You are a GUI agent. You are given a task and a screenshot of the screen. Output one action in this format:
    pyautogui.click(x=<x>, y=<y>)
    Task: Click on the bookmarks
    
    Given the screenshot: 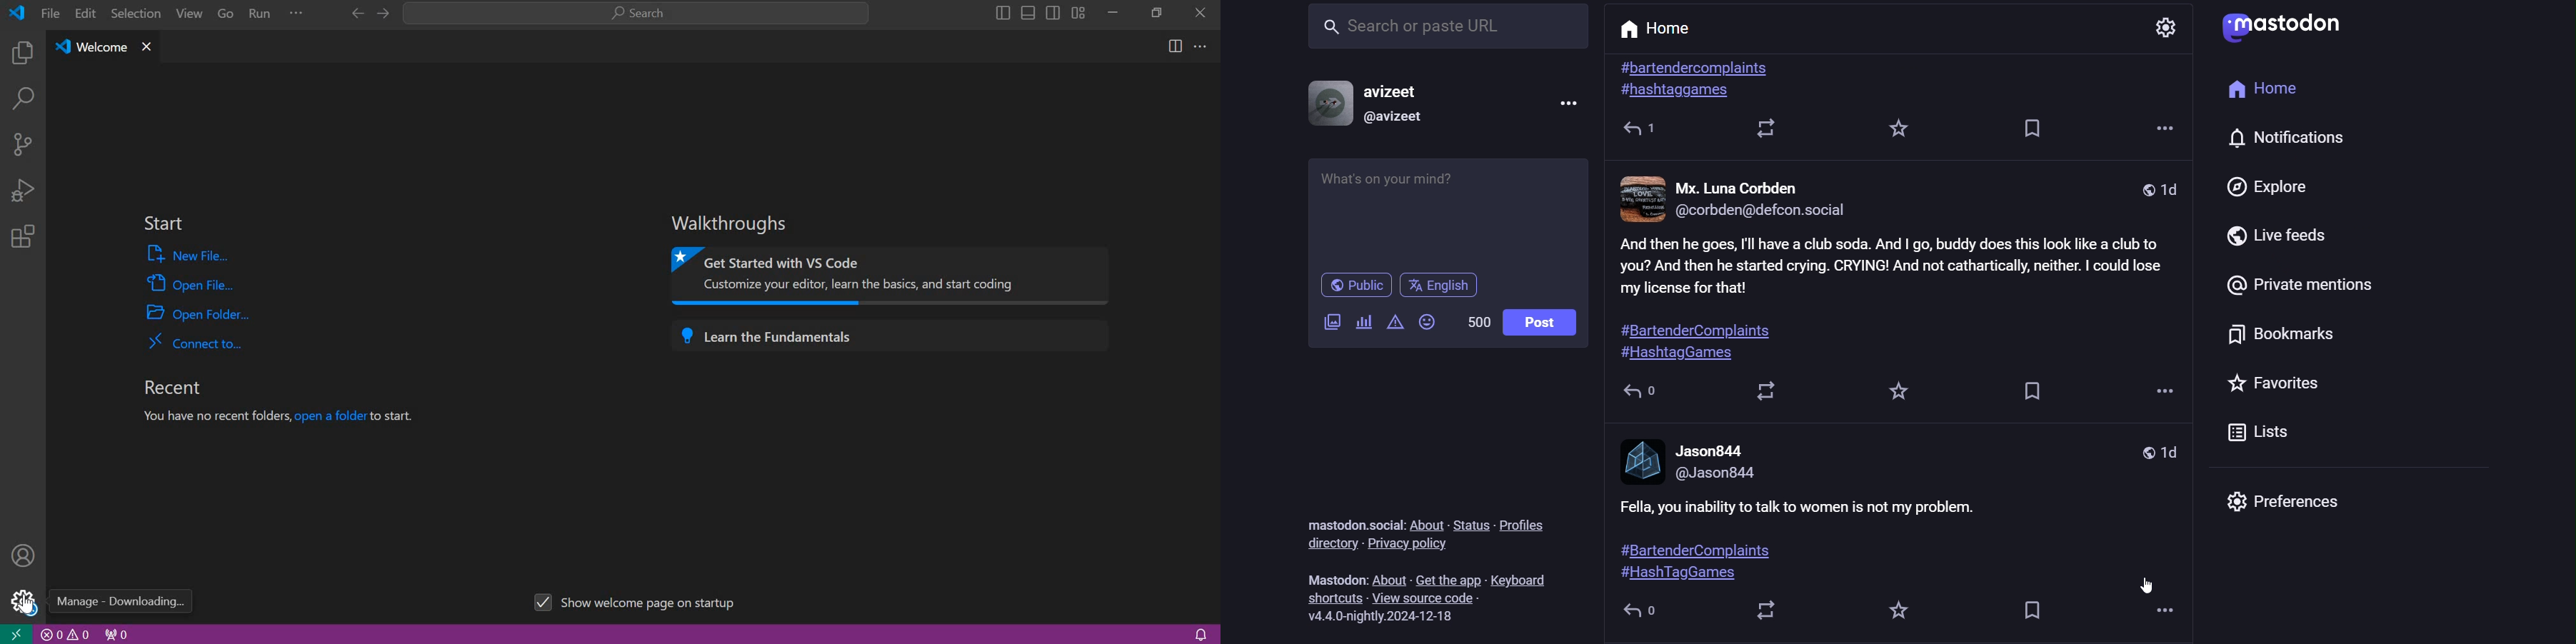 What is the action you would take?
    pyautogui.click(x=2285, y=338)
    